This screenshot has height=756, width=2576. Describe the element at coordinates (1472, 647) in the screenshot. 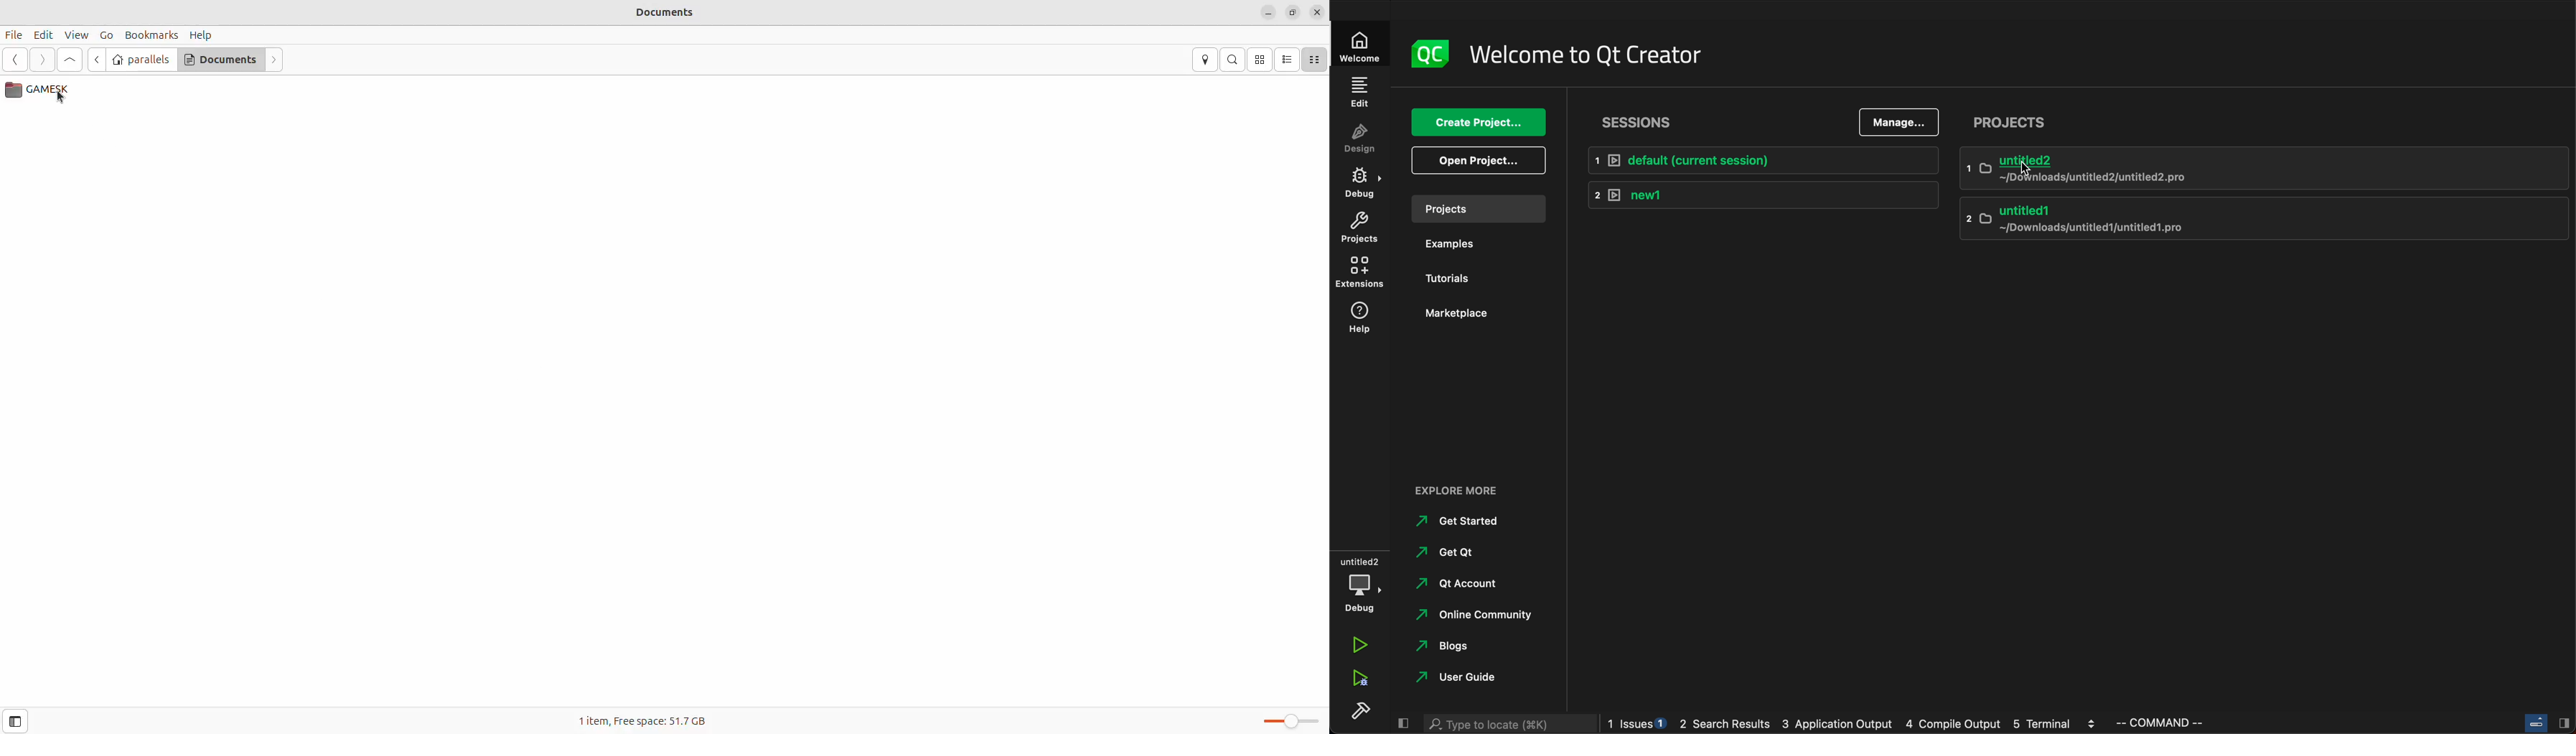

I see `blogs` at that location.